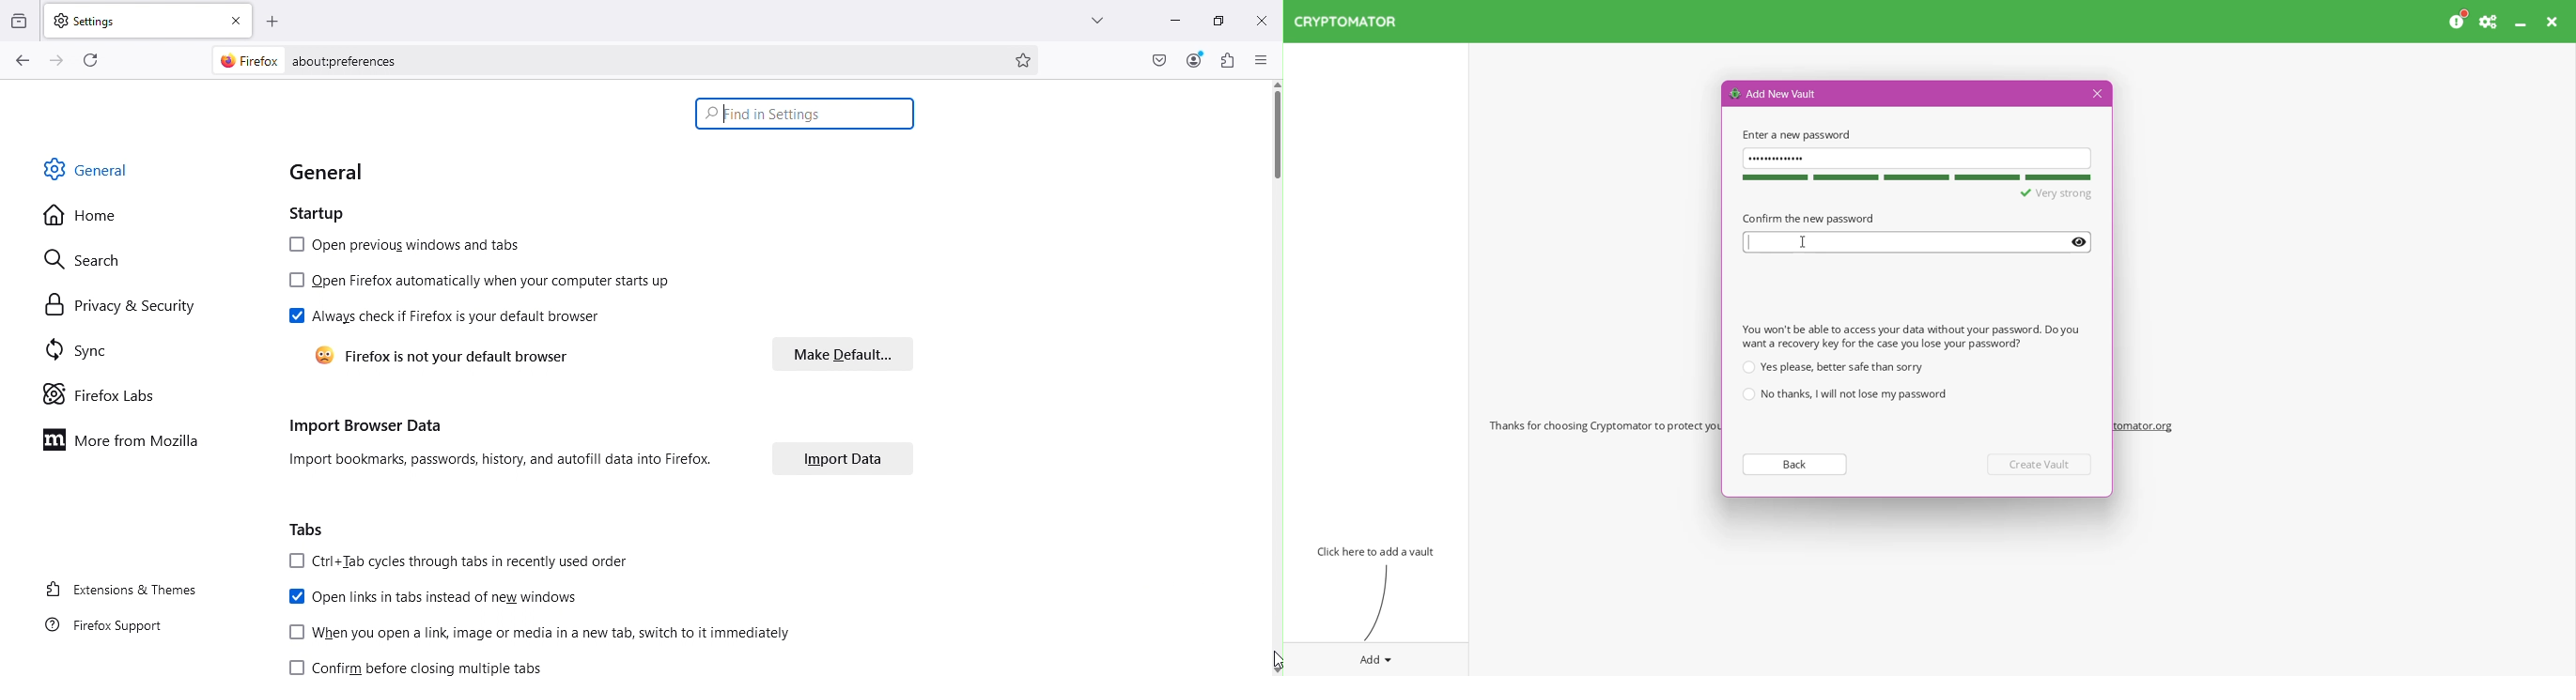 The image size is (2576, 700). I want to click on Tabs, so click(310, 529).